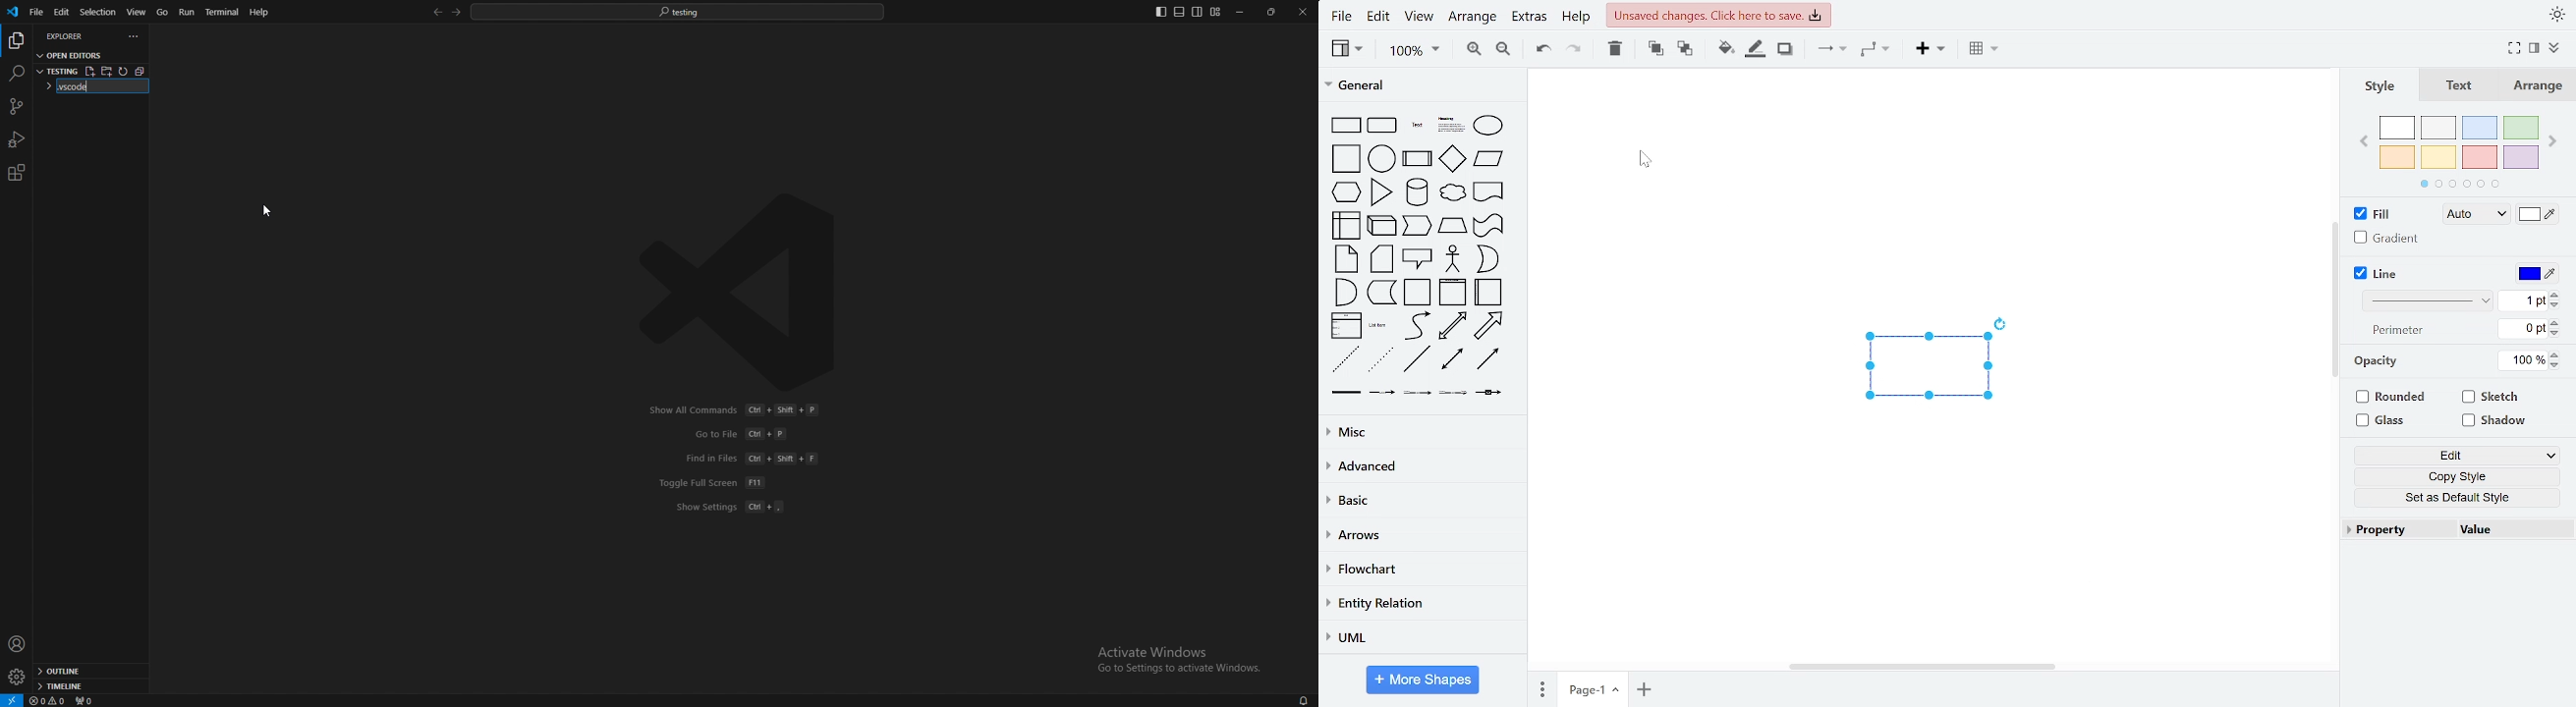 The image size is (2576, 728). What do you see at coordinates (87, 686) in the screenshot?
I see `timeline` at bounding box center [87, 686].